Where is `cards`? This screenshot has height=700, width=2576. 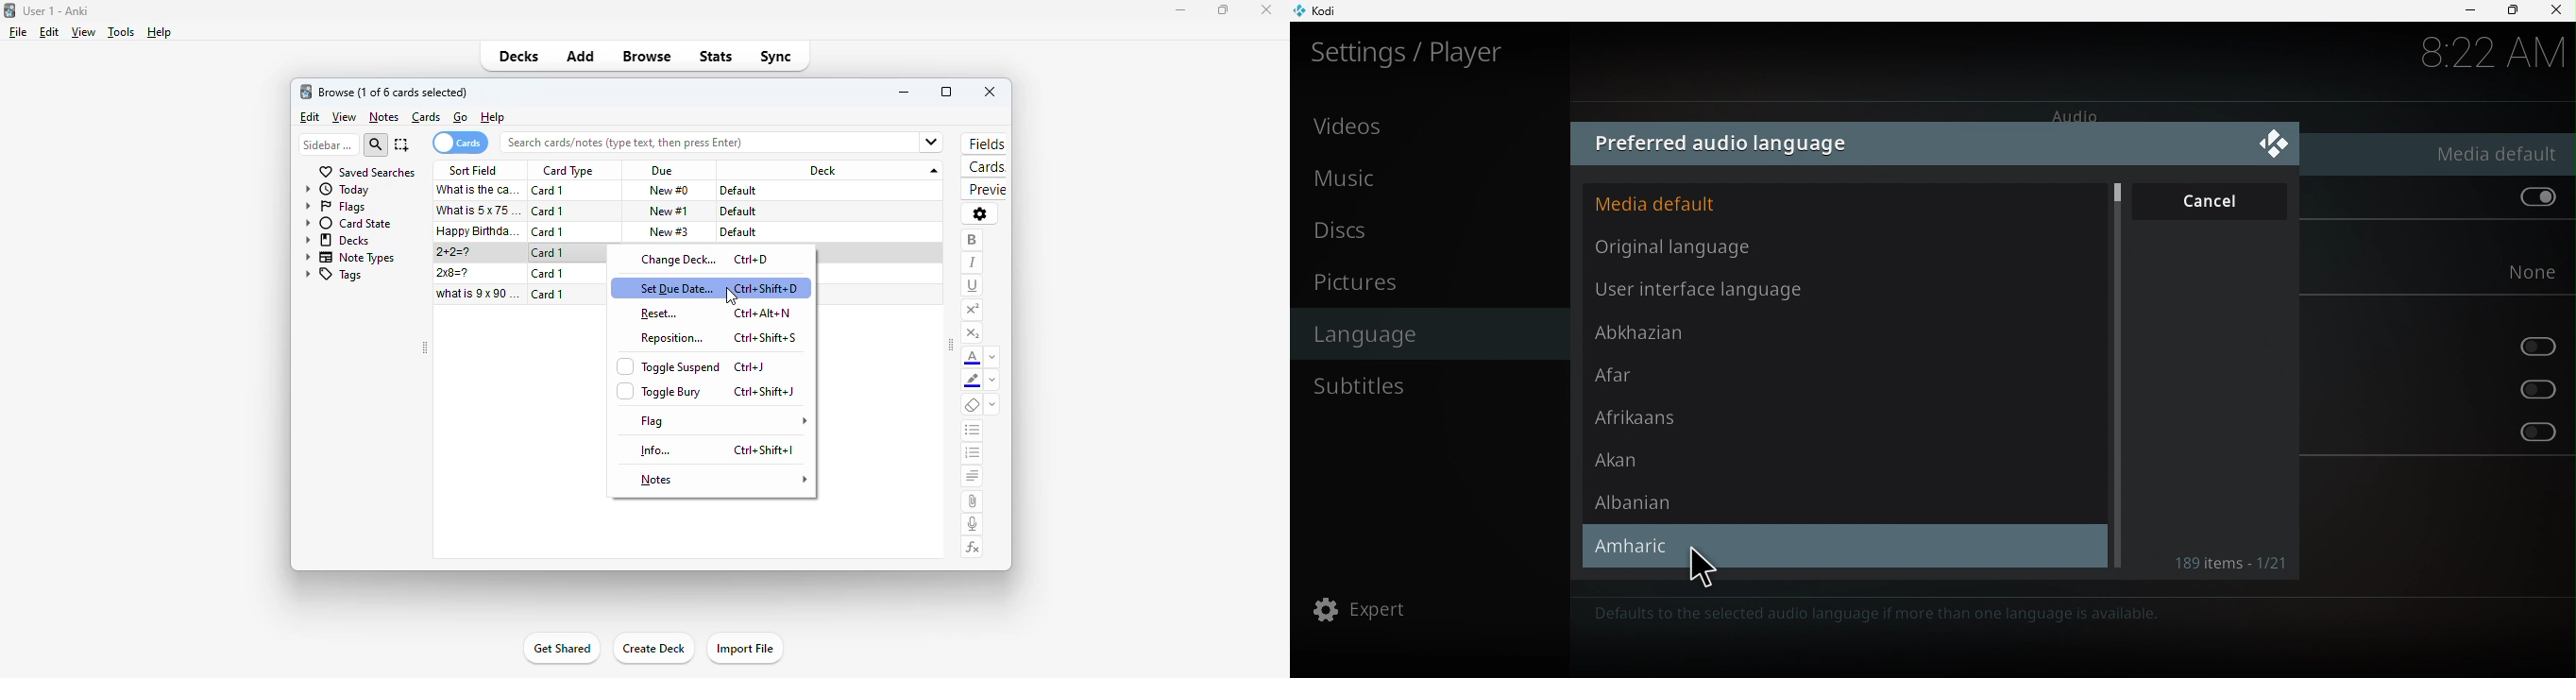
cards is located at coordinates (984, 168).